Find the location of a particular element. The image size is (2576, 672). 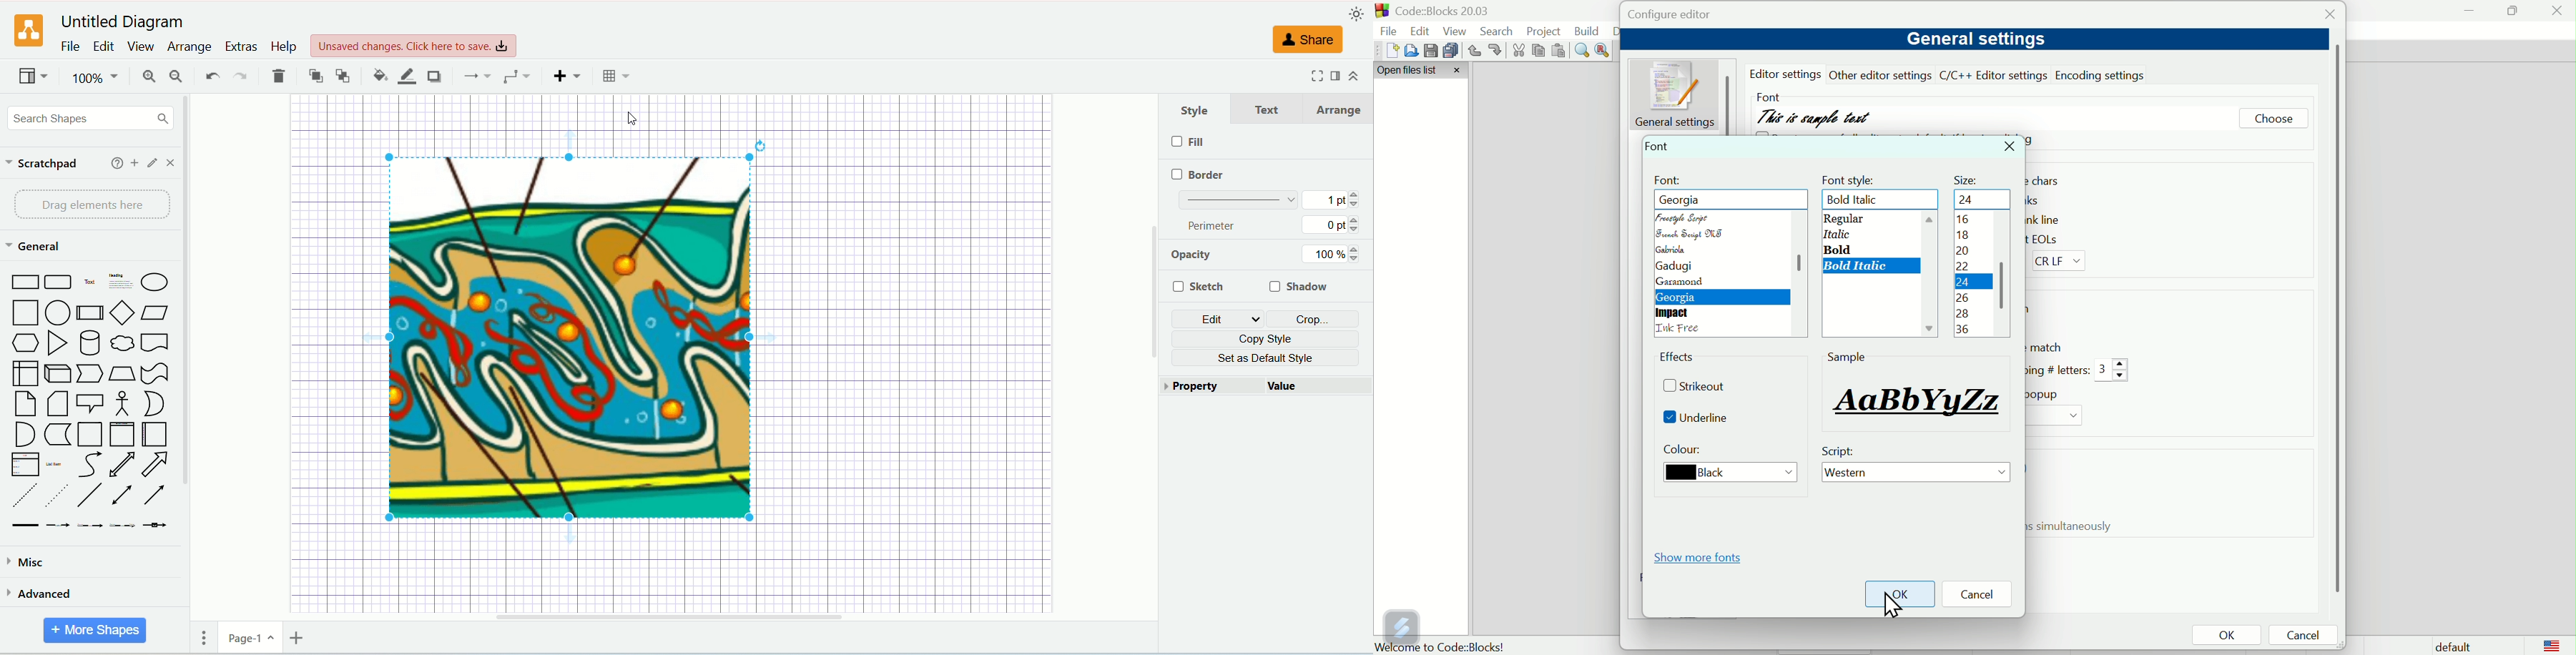

file is located at coordinates (69, 46).